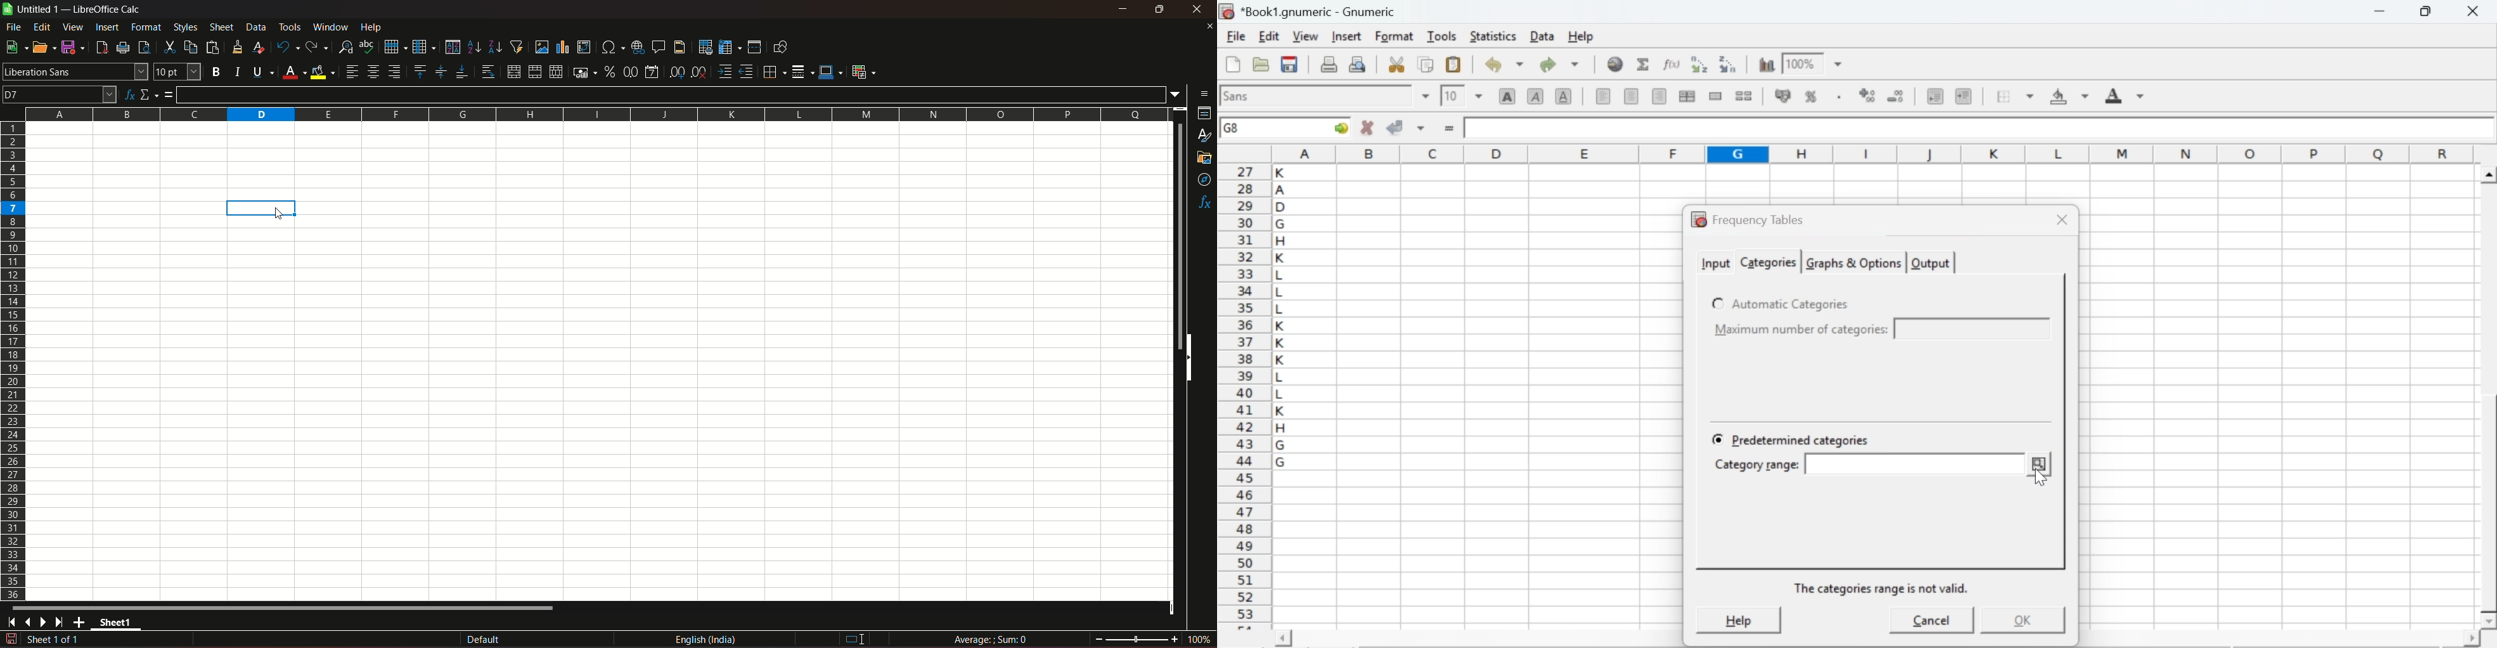  Describe the element at coordinates (513, 72) in the screenshot. I see `merge and center` at that location.